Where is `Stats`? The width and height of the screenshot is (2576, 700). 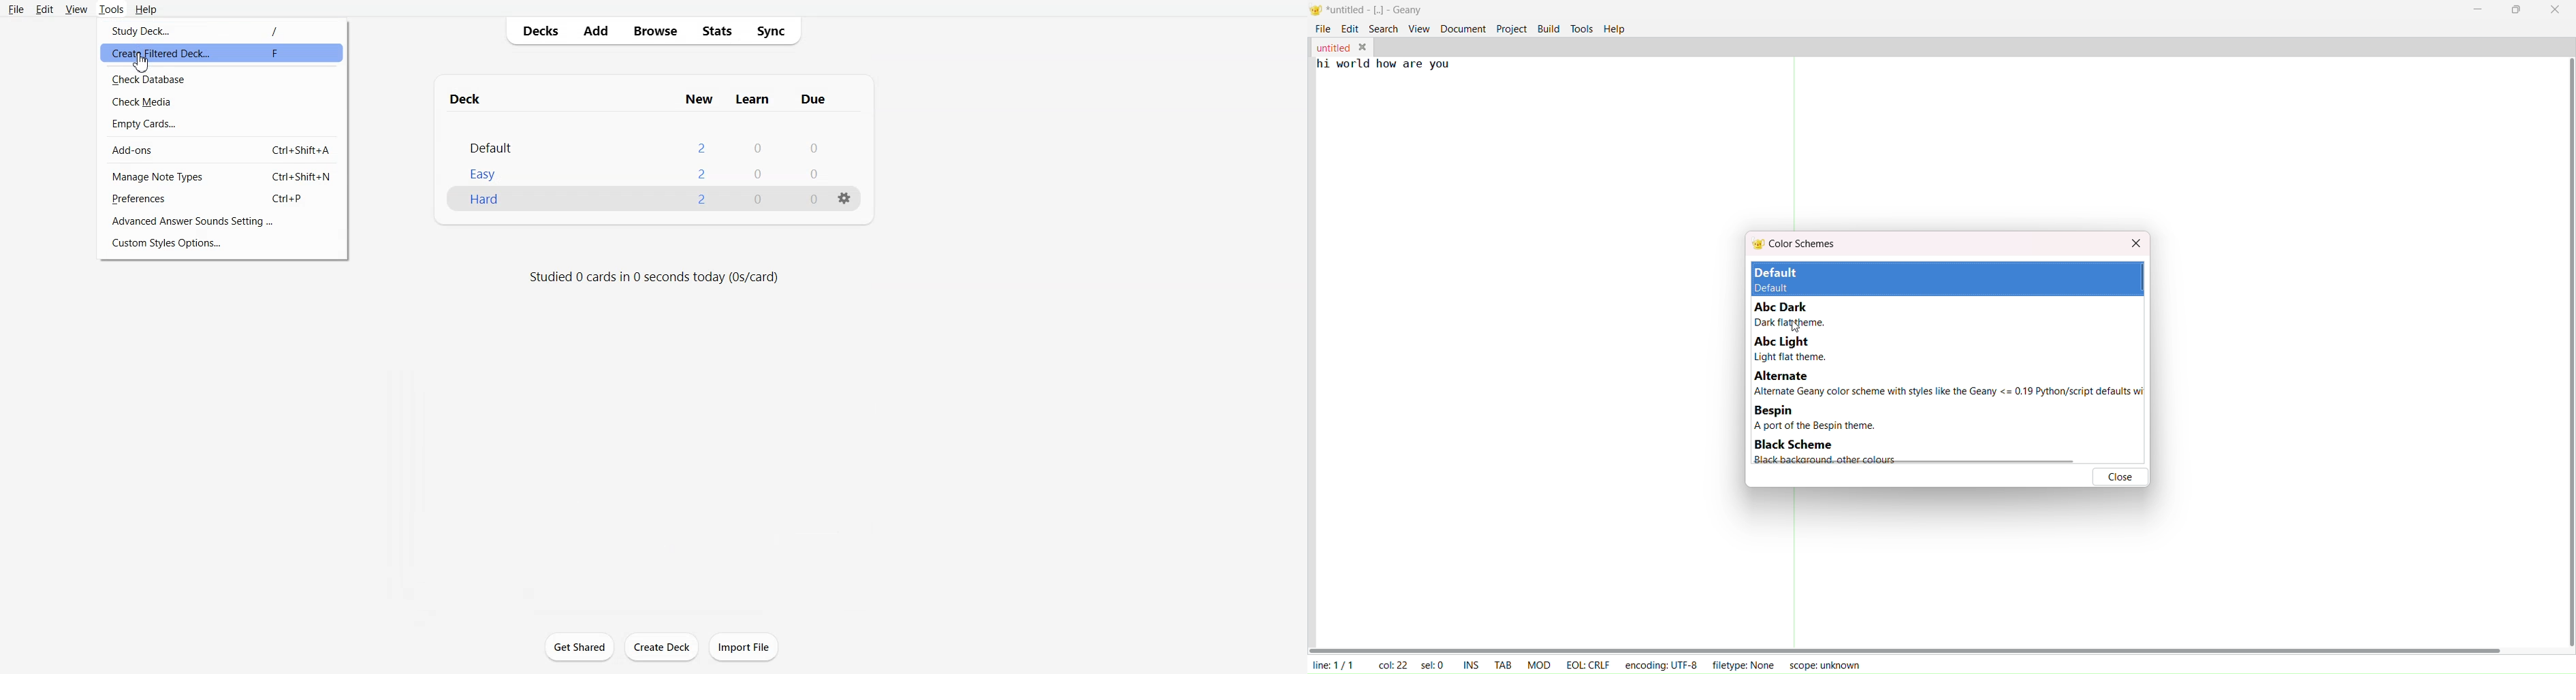 Stats is located at coordinates (717, 31).